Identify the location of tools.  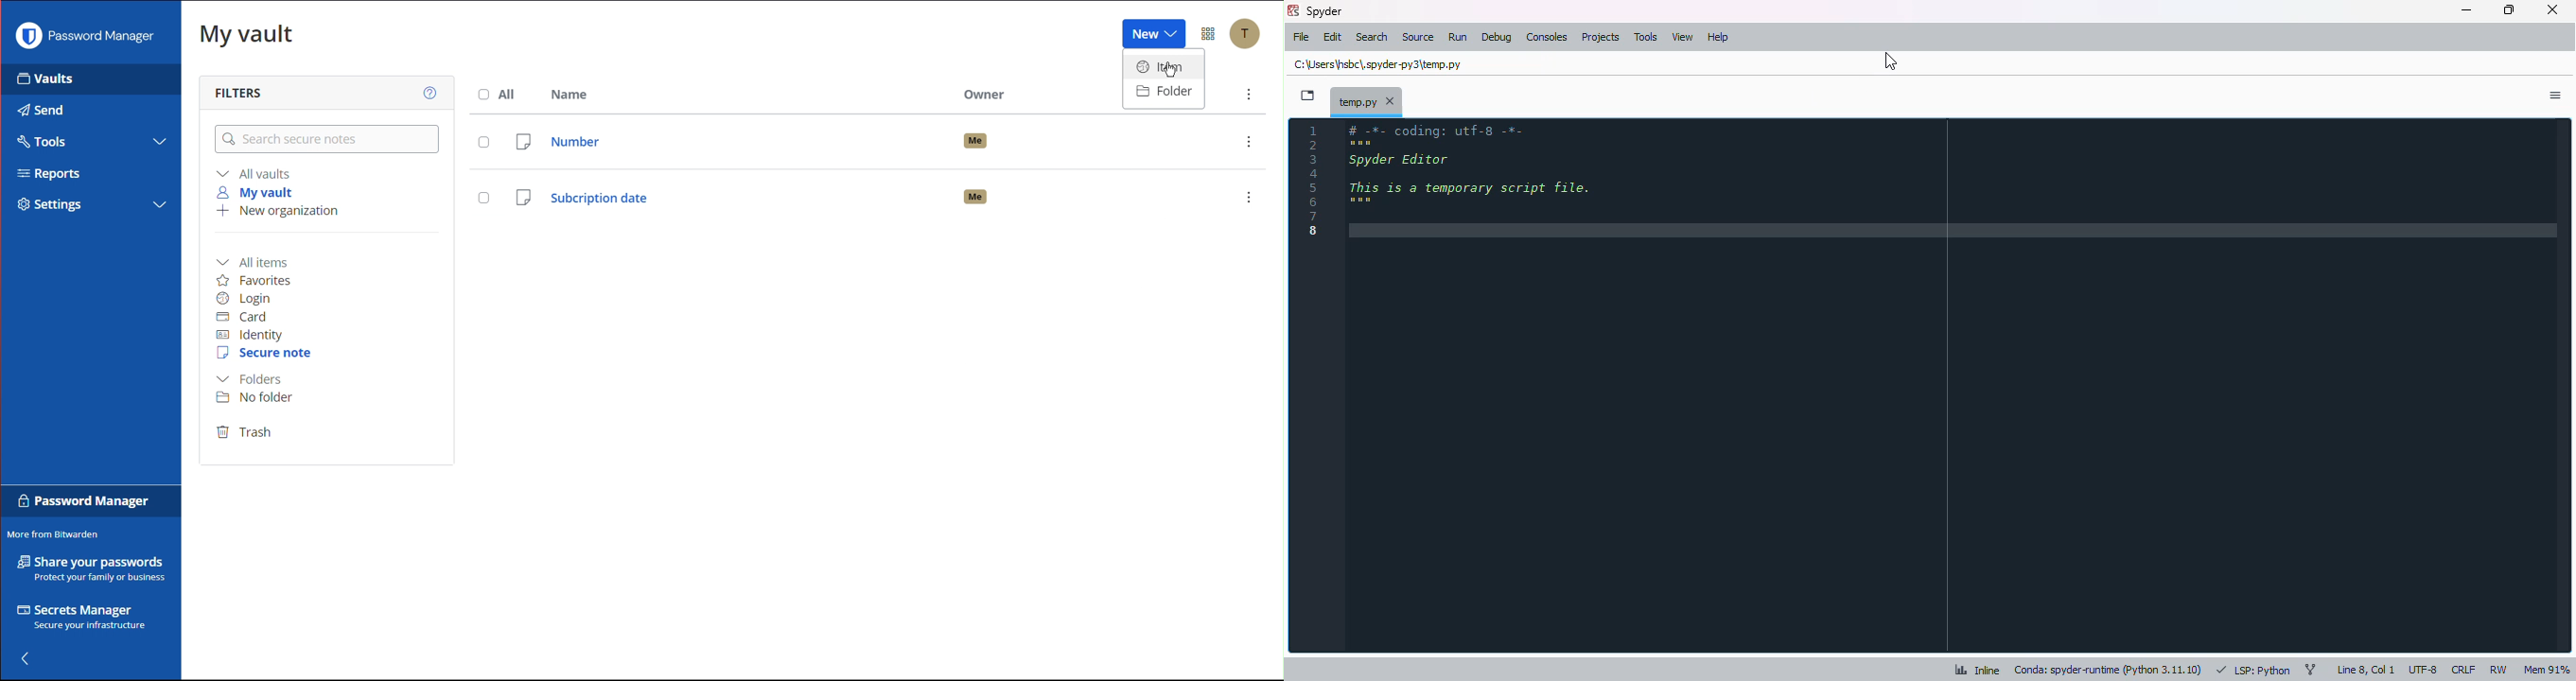
(1646, 37).